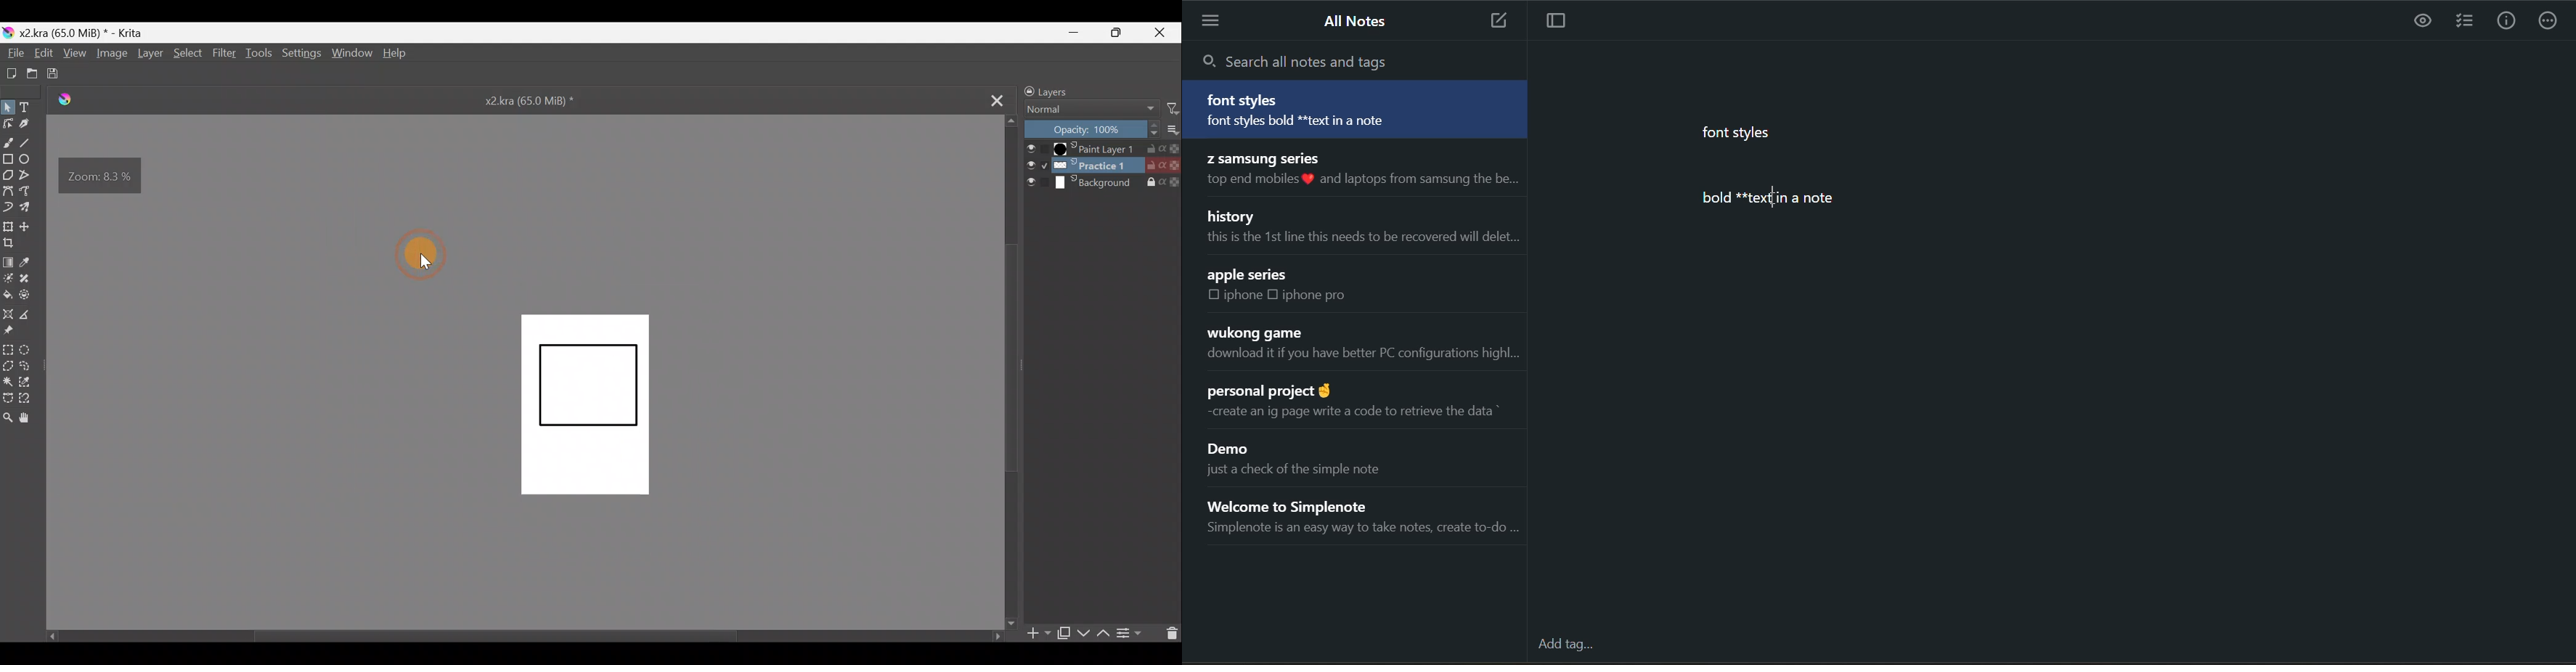 The height and width of the screenshot is (672, 2576). Describe the element at coordinates (1361, 531) in the screenshot. I see `Simplenote is an easy way to take notes, create to-do ...` at that location.